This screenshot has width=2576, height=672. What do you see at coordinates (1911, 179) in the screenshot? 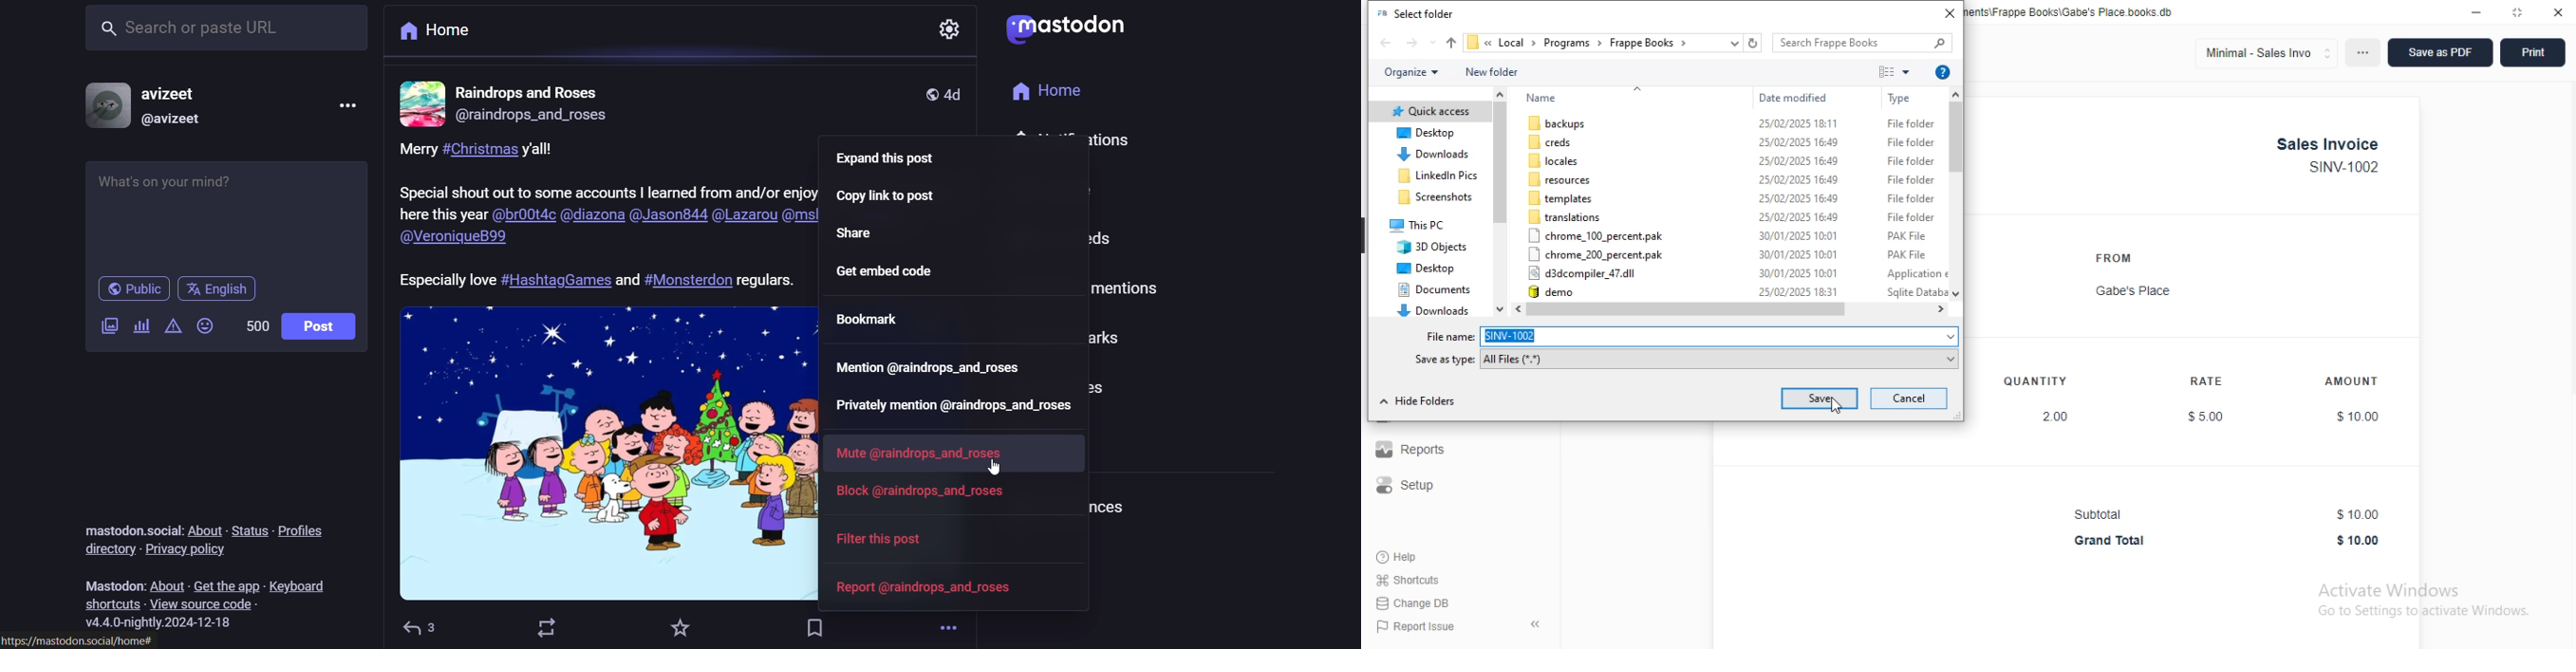
I see `file folder` at bounding box center [1911, 179].